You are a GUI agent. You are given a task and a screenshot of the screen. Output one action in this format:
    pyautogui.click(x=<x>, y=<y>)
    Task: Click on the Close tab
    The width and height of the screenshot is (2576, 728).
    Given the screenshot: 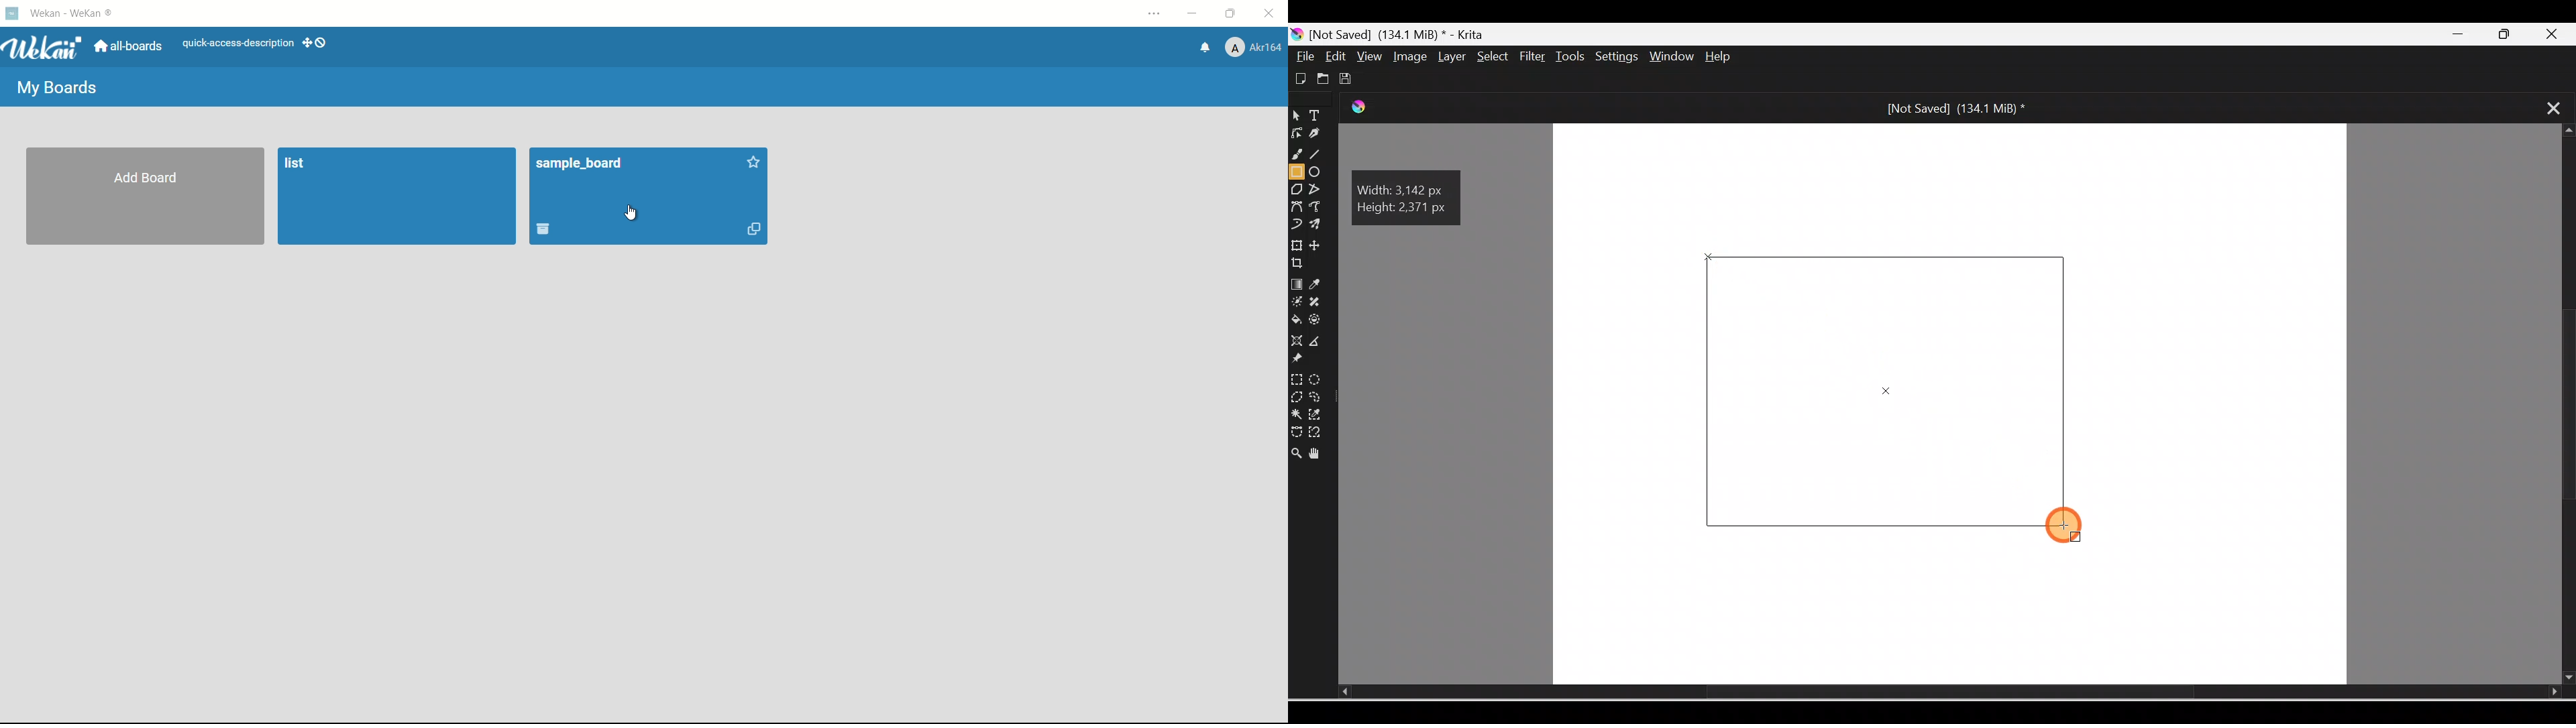 What is the action you would take?
    pyautogui.click(x=2546, y=107)
    